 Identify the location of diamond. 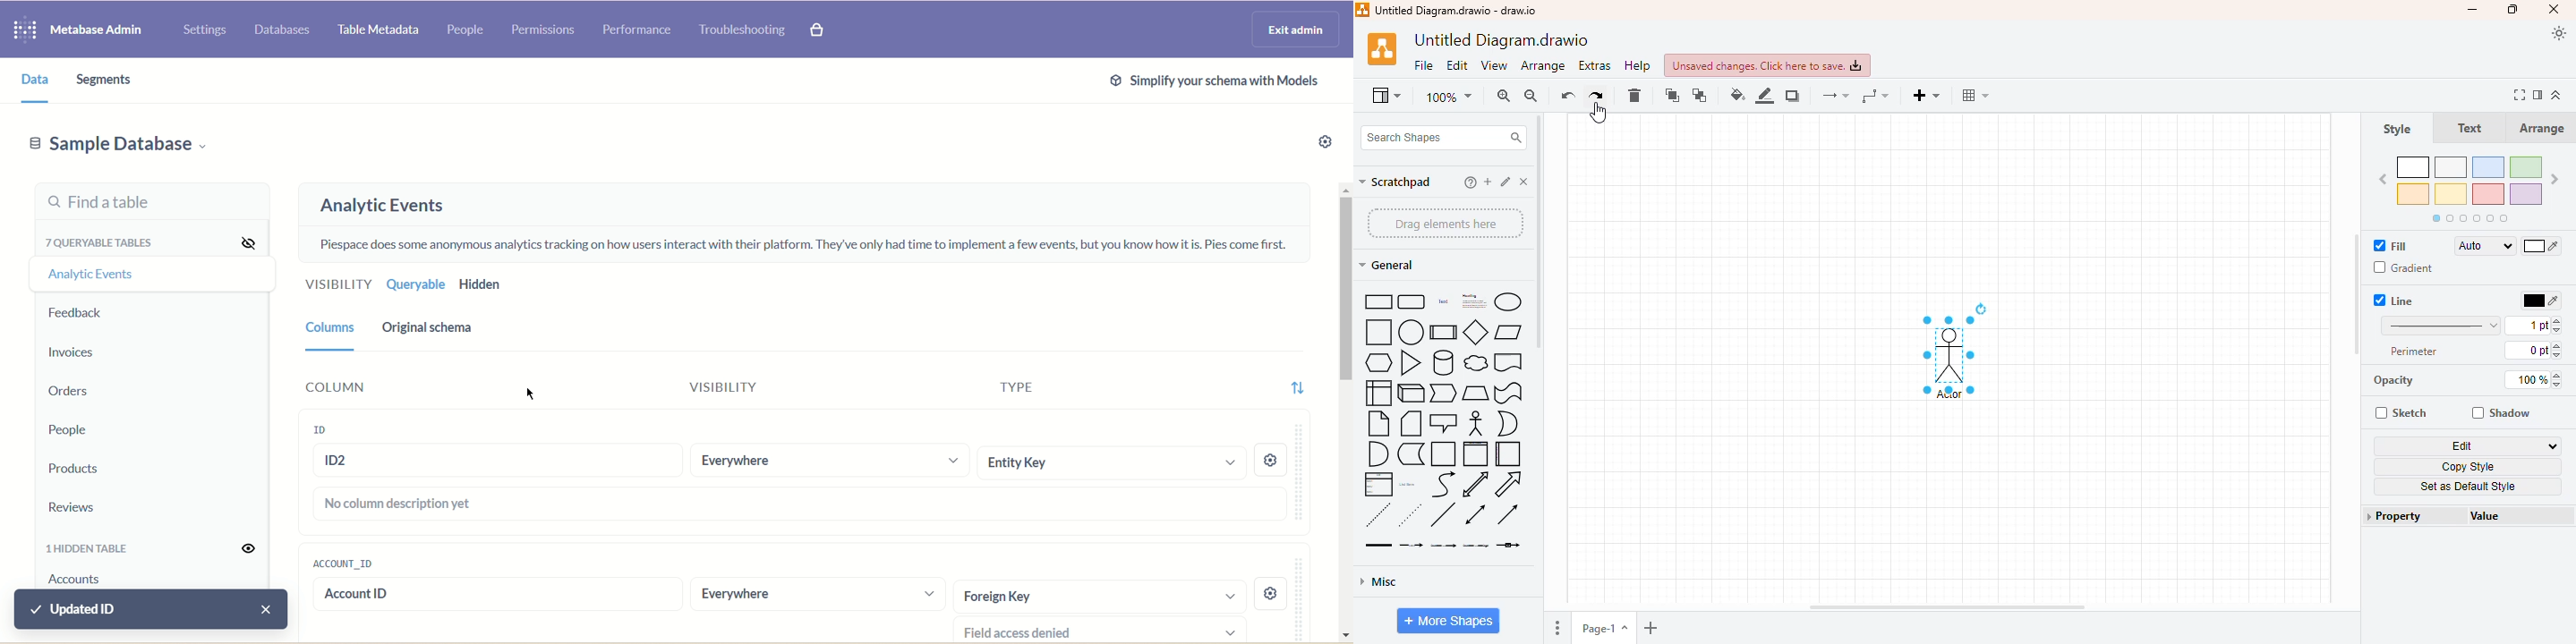
(1476, 333).